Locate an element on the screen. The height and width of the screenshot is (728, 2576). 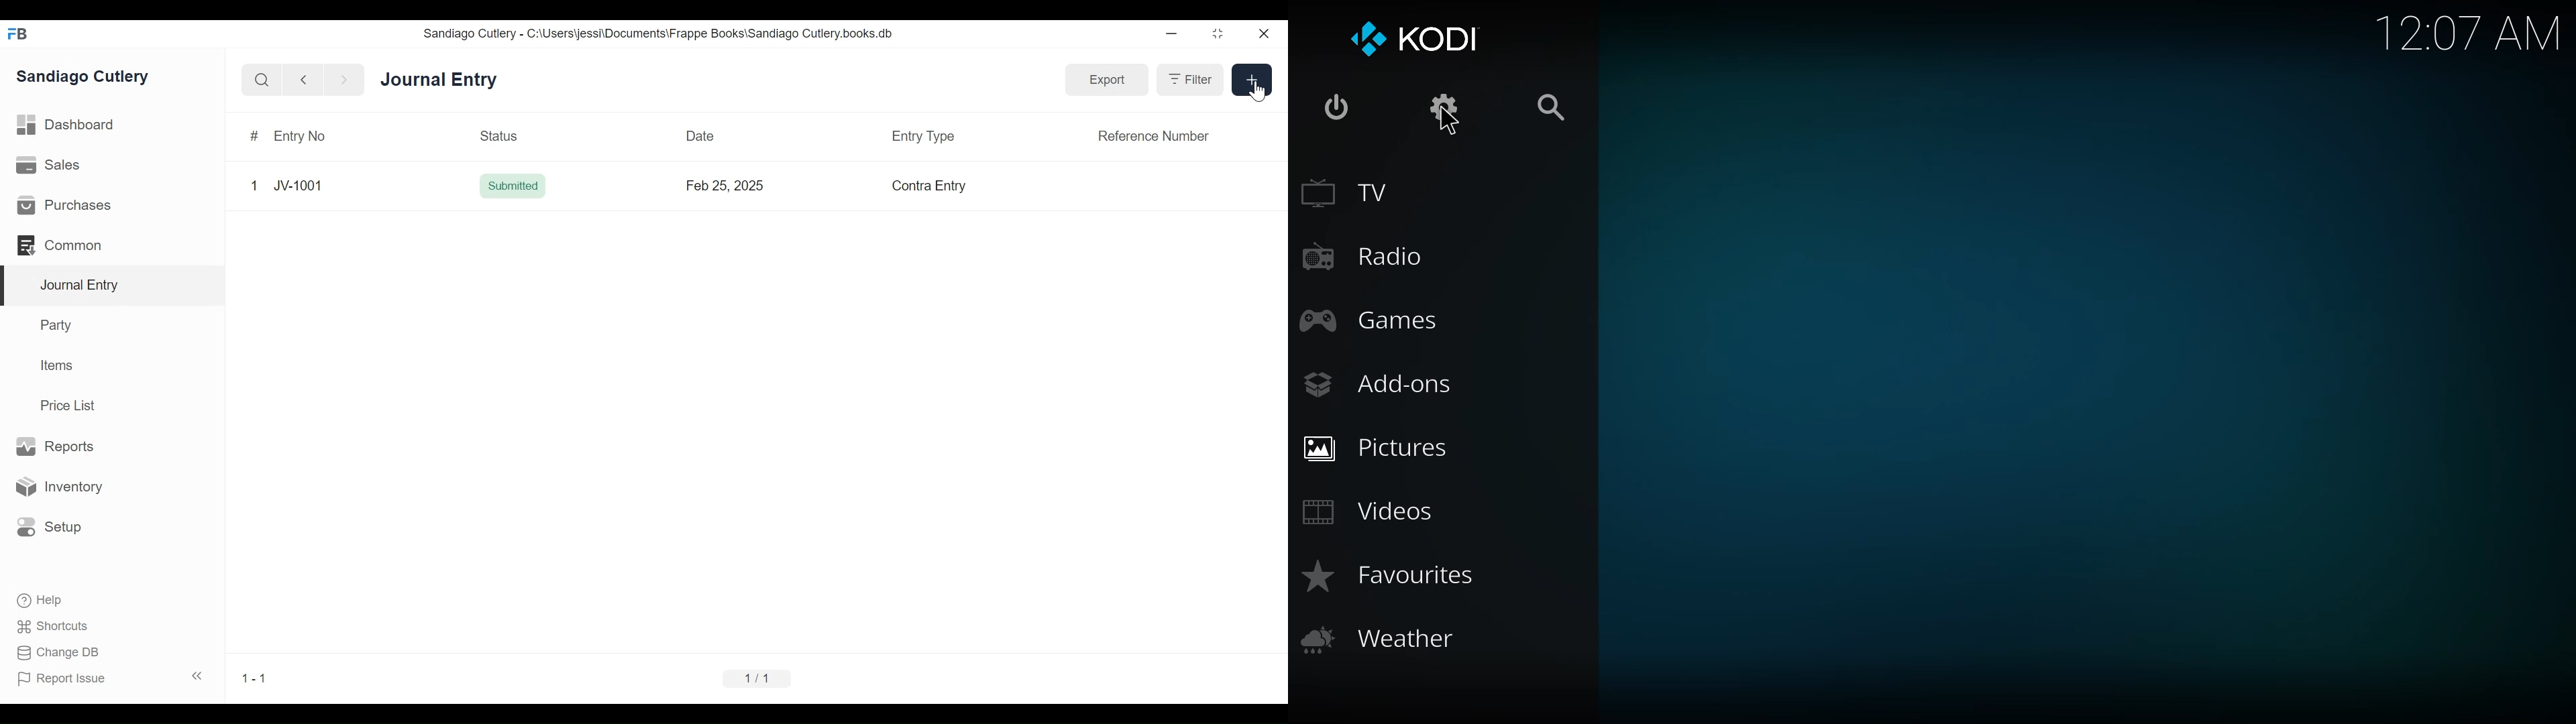
Journal Entry is located at coordinates (441, 81).